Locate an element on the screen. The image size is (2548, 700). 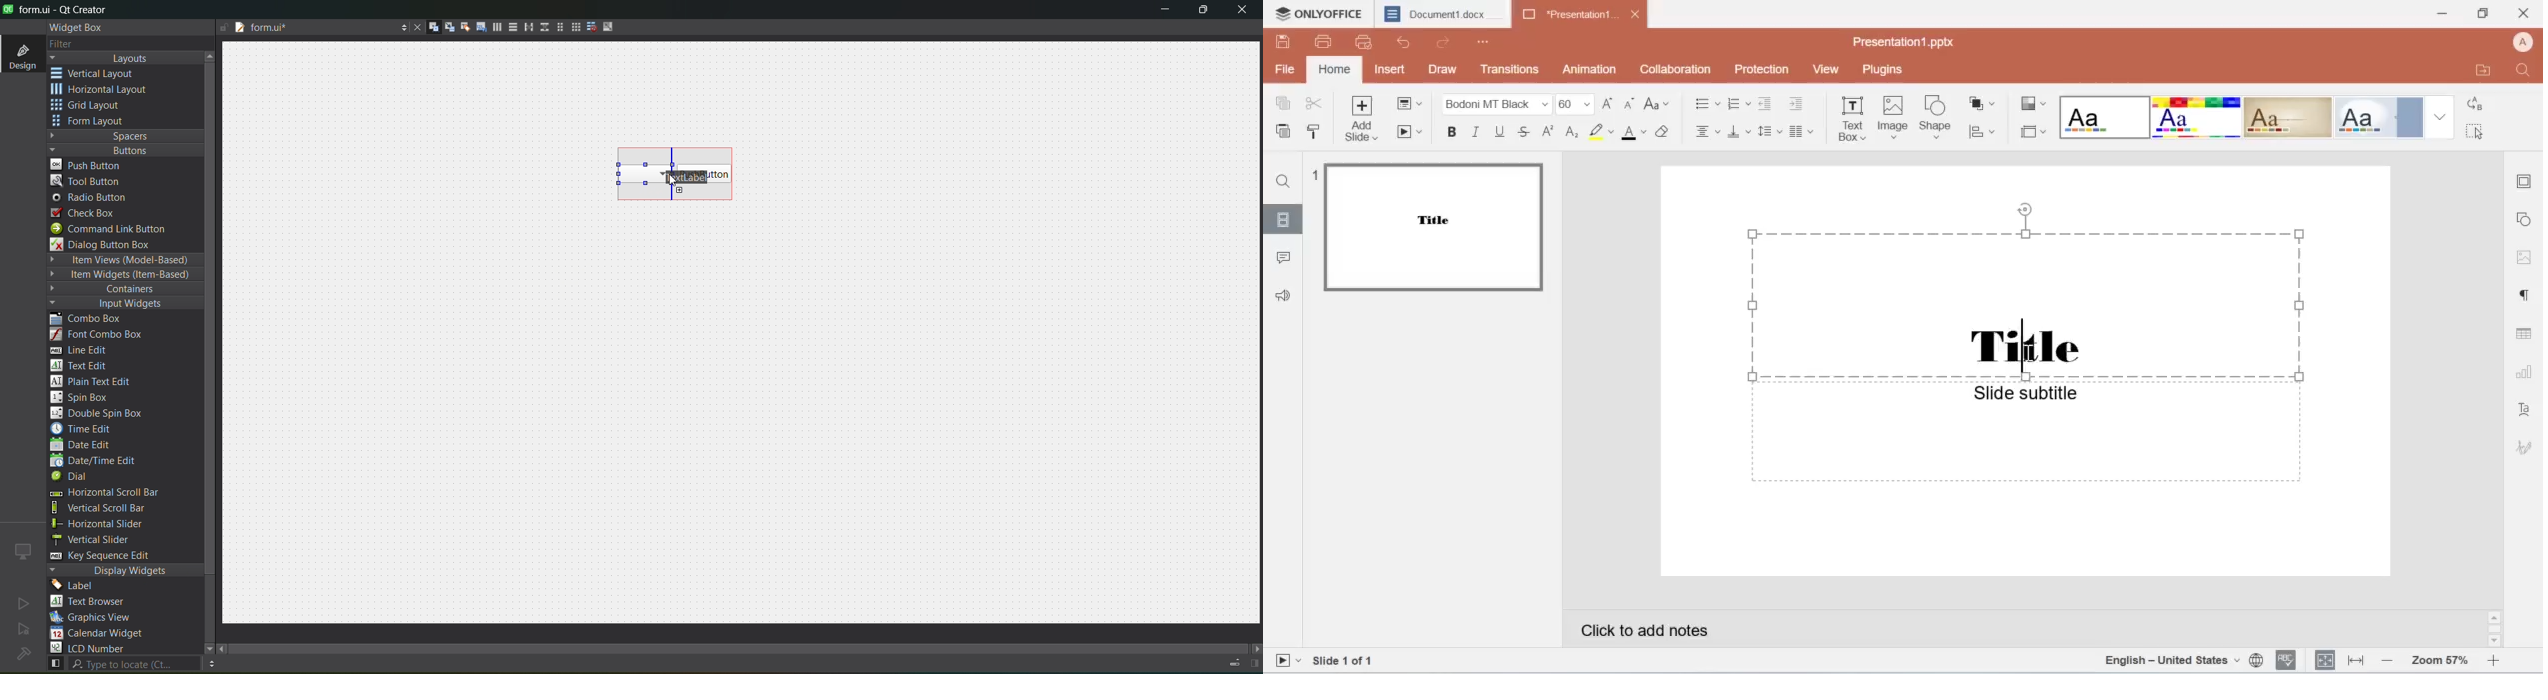
check box is located at coordinates (90, 213).